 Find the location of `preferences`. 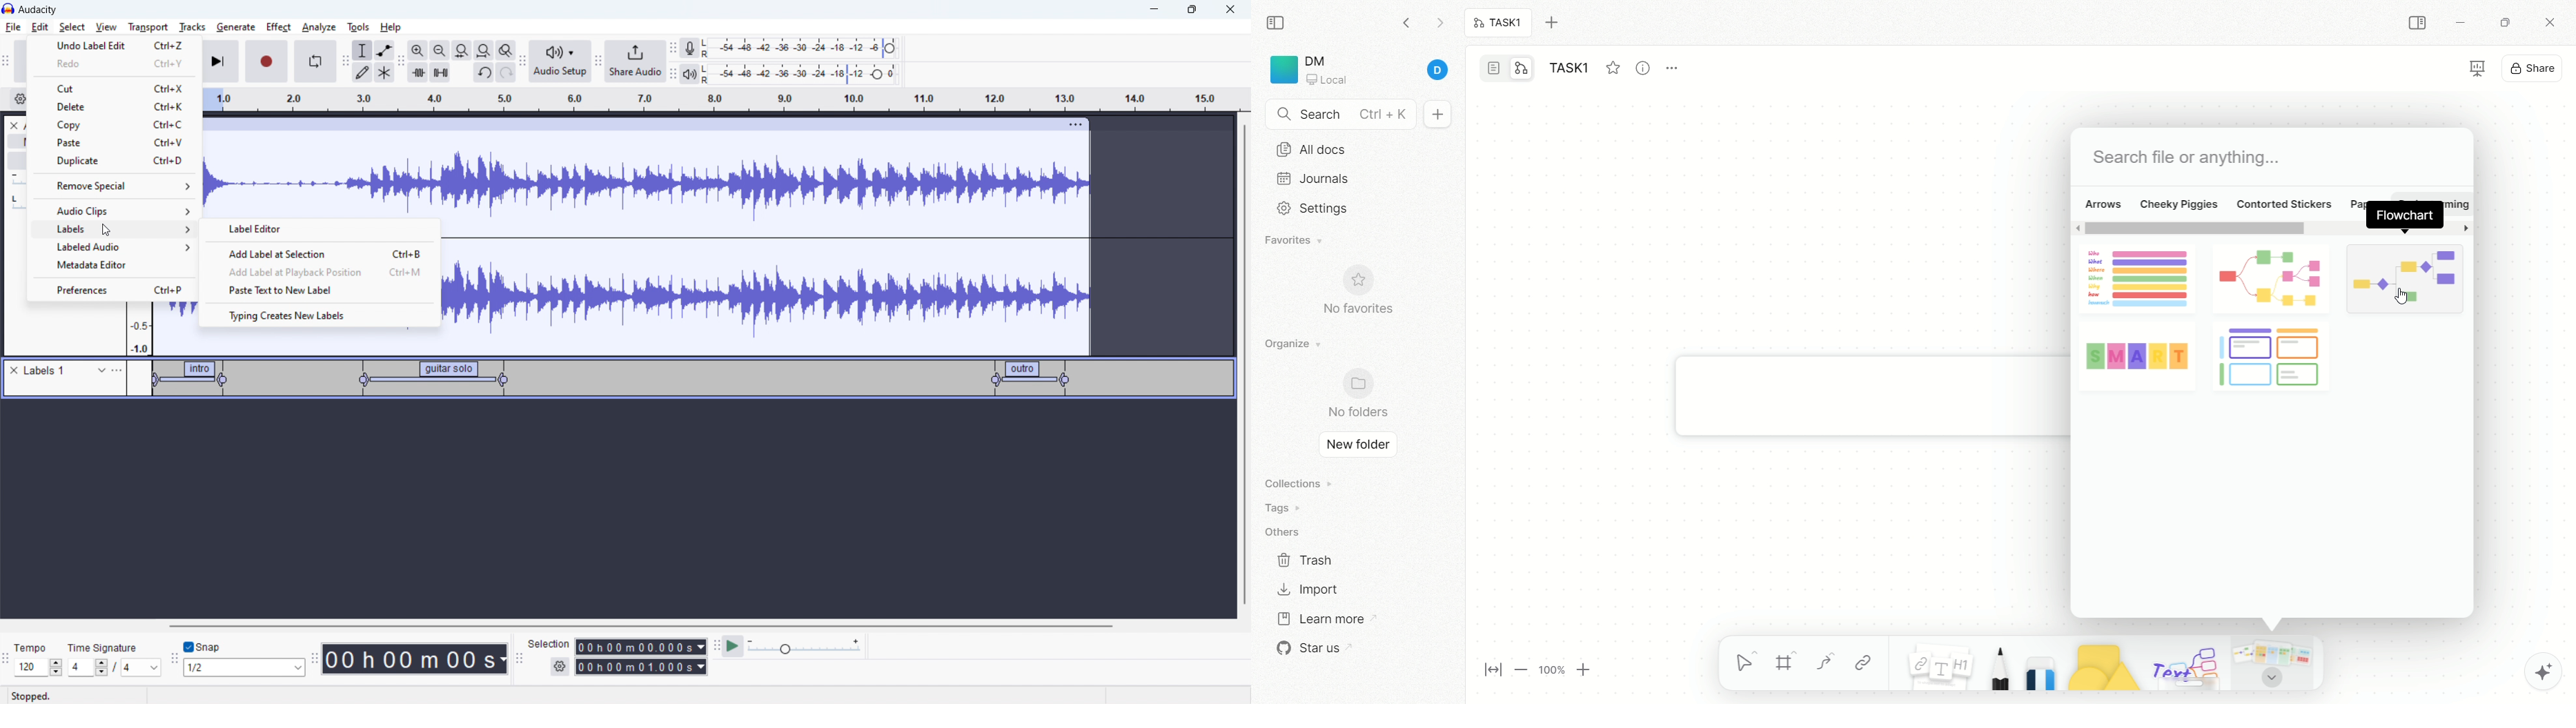

preferences is located at coordinates (113, 291).